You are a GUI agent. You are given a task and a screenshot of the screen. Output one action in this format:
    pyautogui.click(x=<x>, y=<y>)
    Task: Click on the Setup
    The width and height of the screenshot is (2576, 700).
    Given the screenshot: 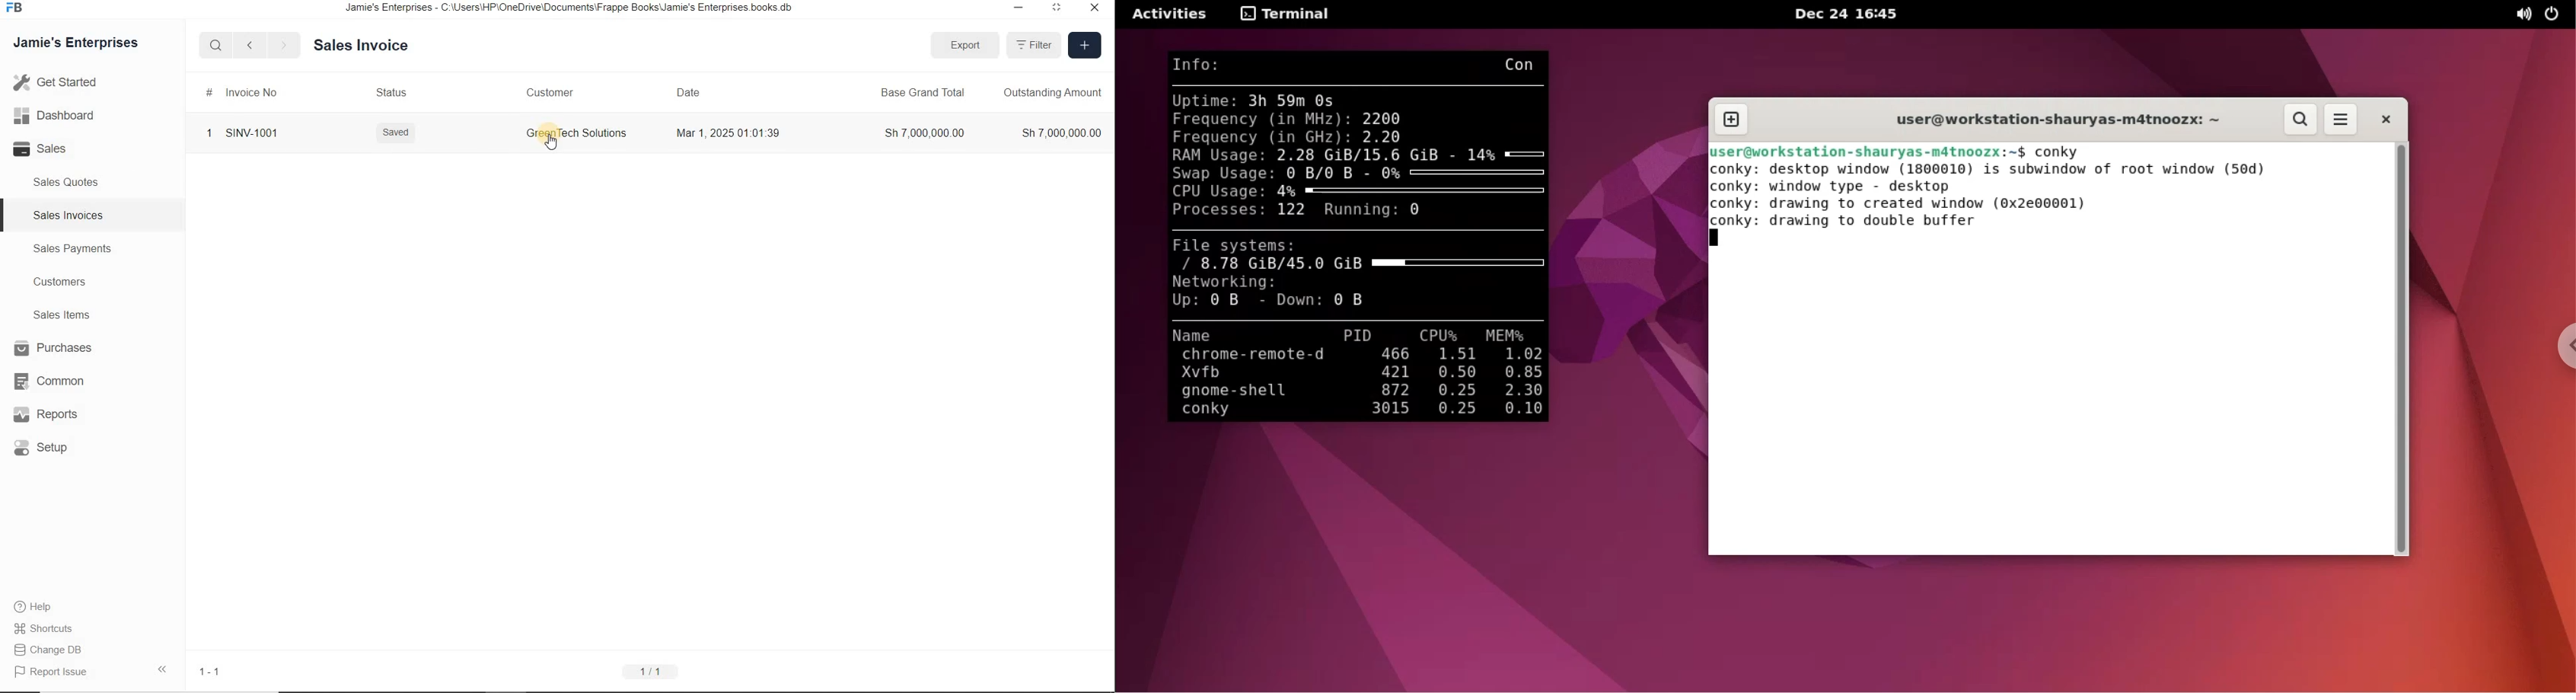 What is the action you would take?
    pyautogui.click(x=50, y=449)
    